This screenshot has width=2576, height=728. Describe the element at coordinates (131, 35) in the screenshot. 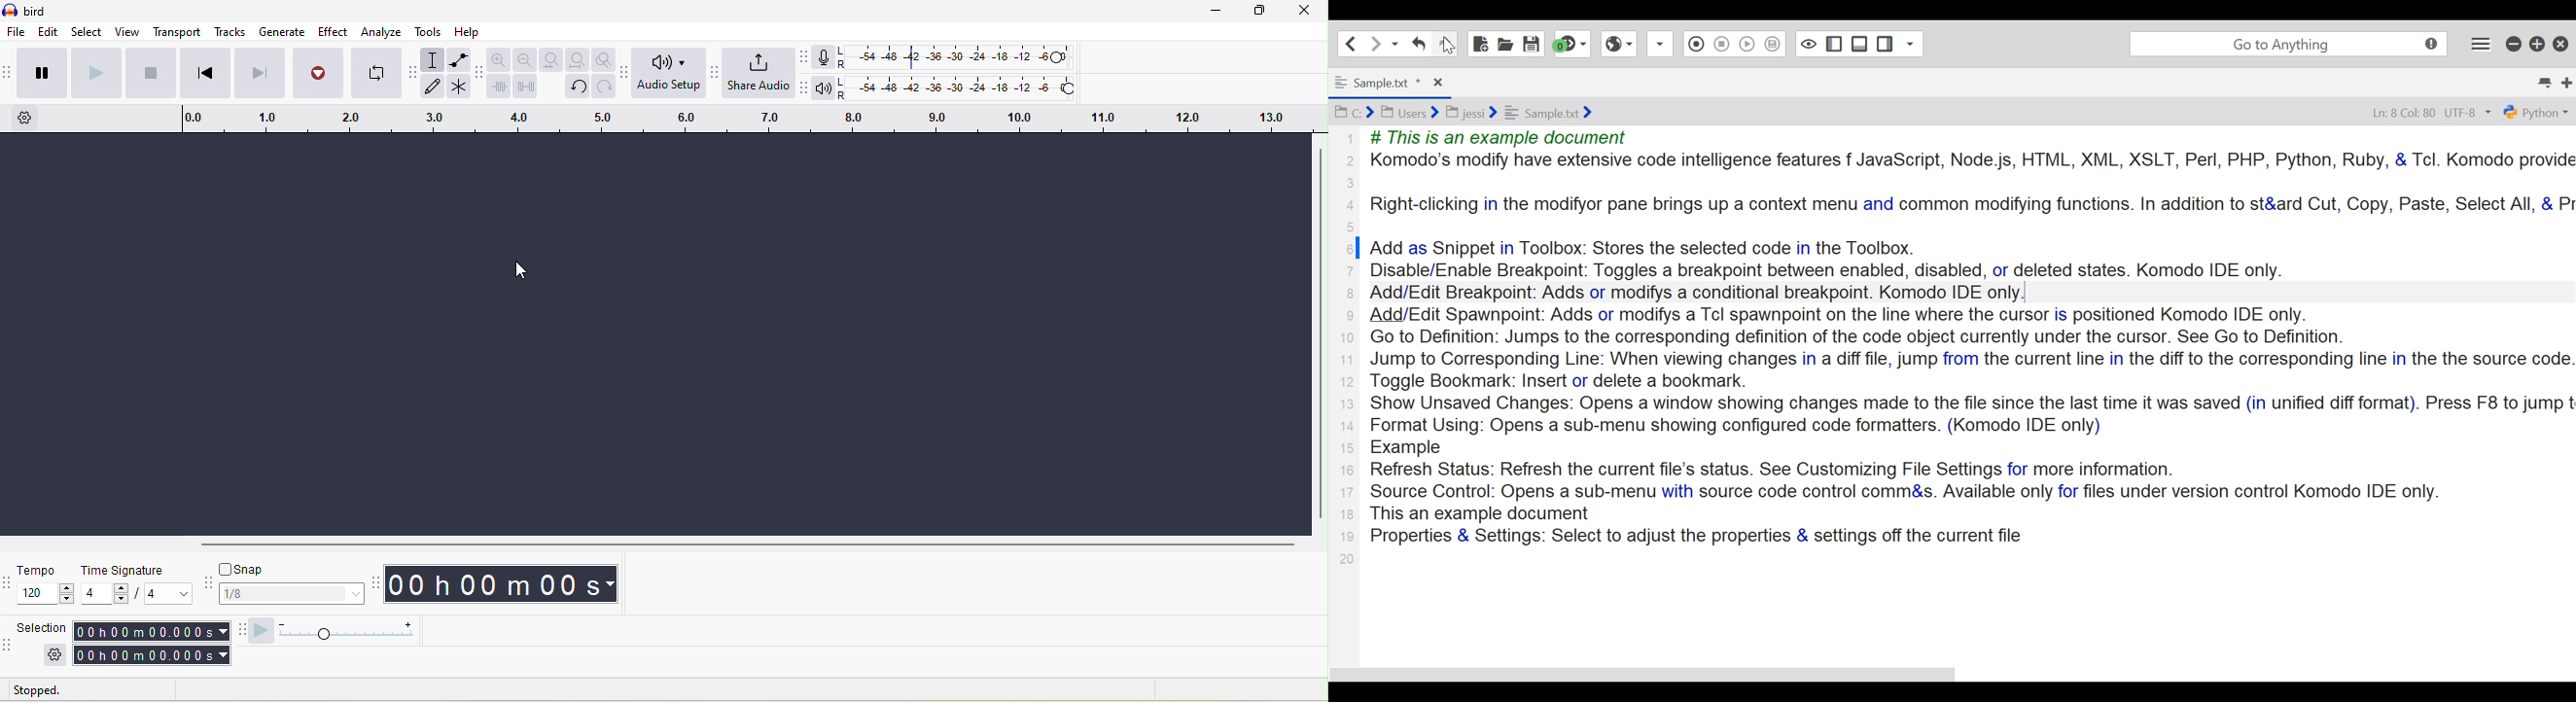

I see `view` at that location.